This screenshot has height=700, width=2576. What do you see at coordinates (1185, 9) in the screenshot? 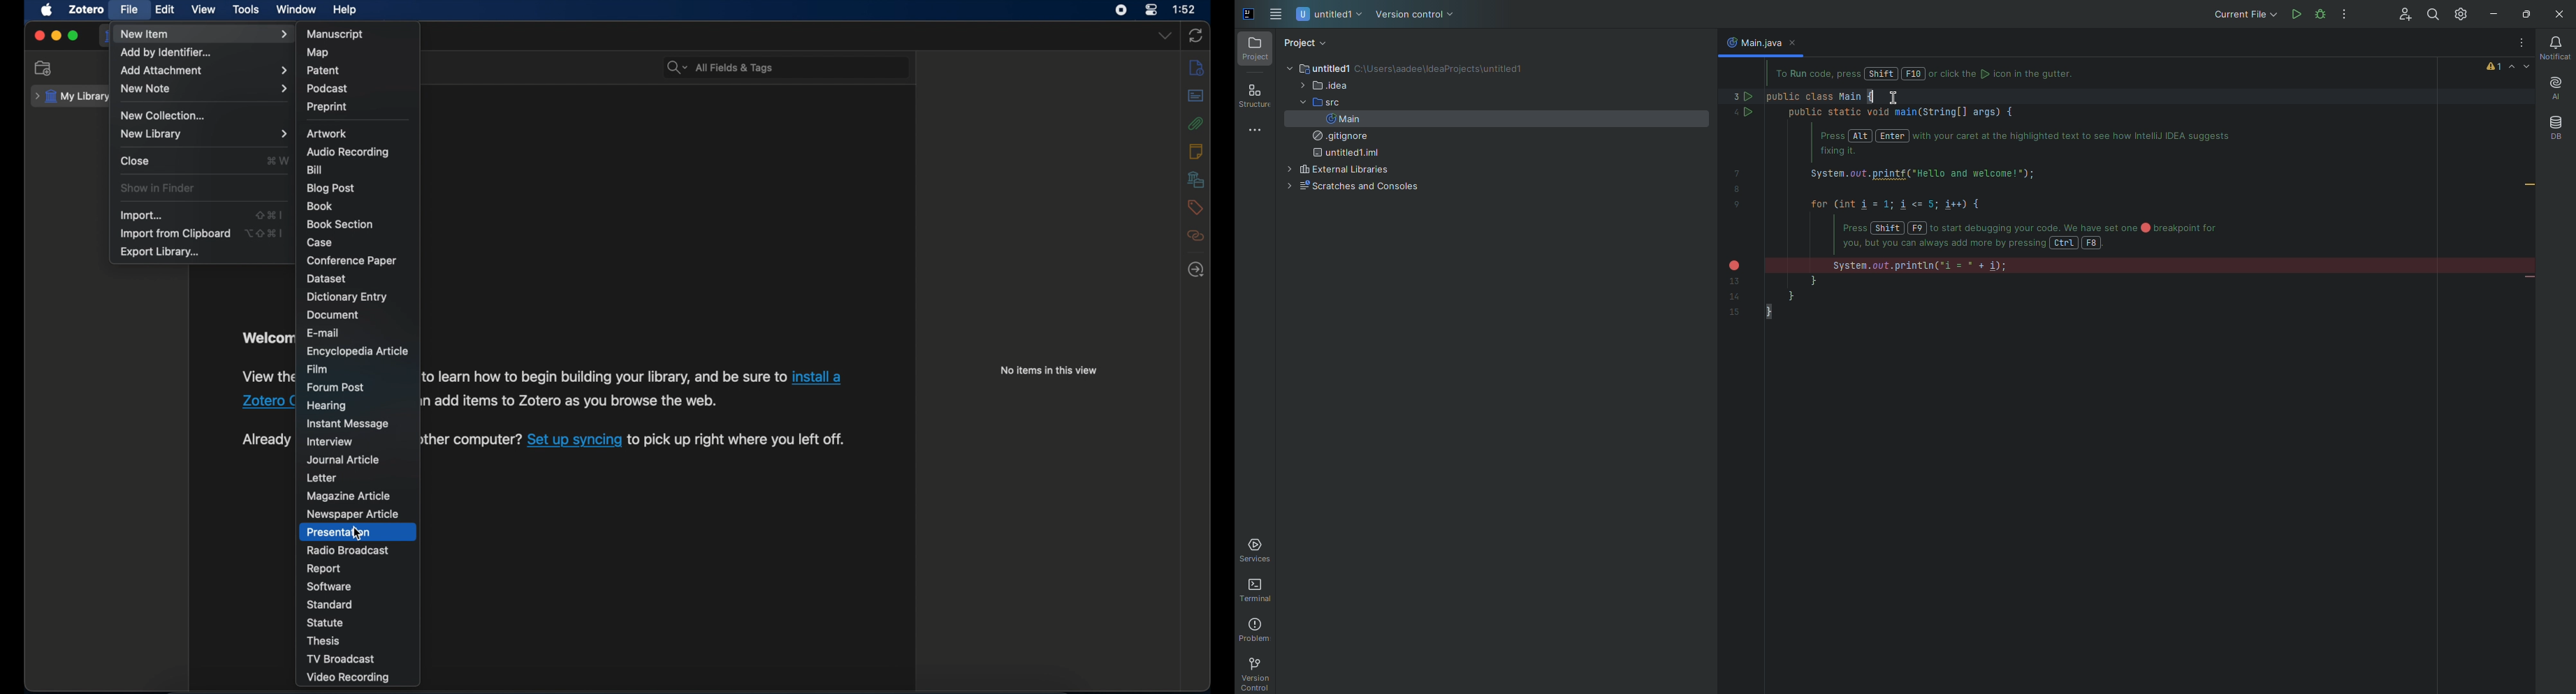
I see `1:52` at bounding box center [1185, 9].